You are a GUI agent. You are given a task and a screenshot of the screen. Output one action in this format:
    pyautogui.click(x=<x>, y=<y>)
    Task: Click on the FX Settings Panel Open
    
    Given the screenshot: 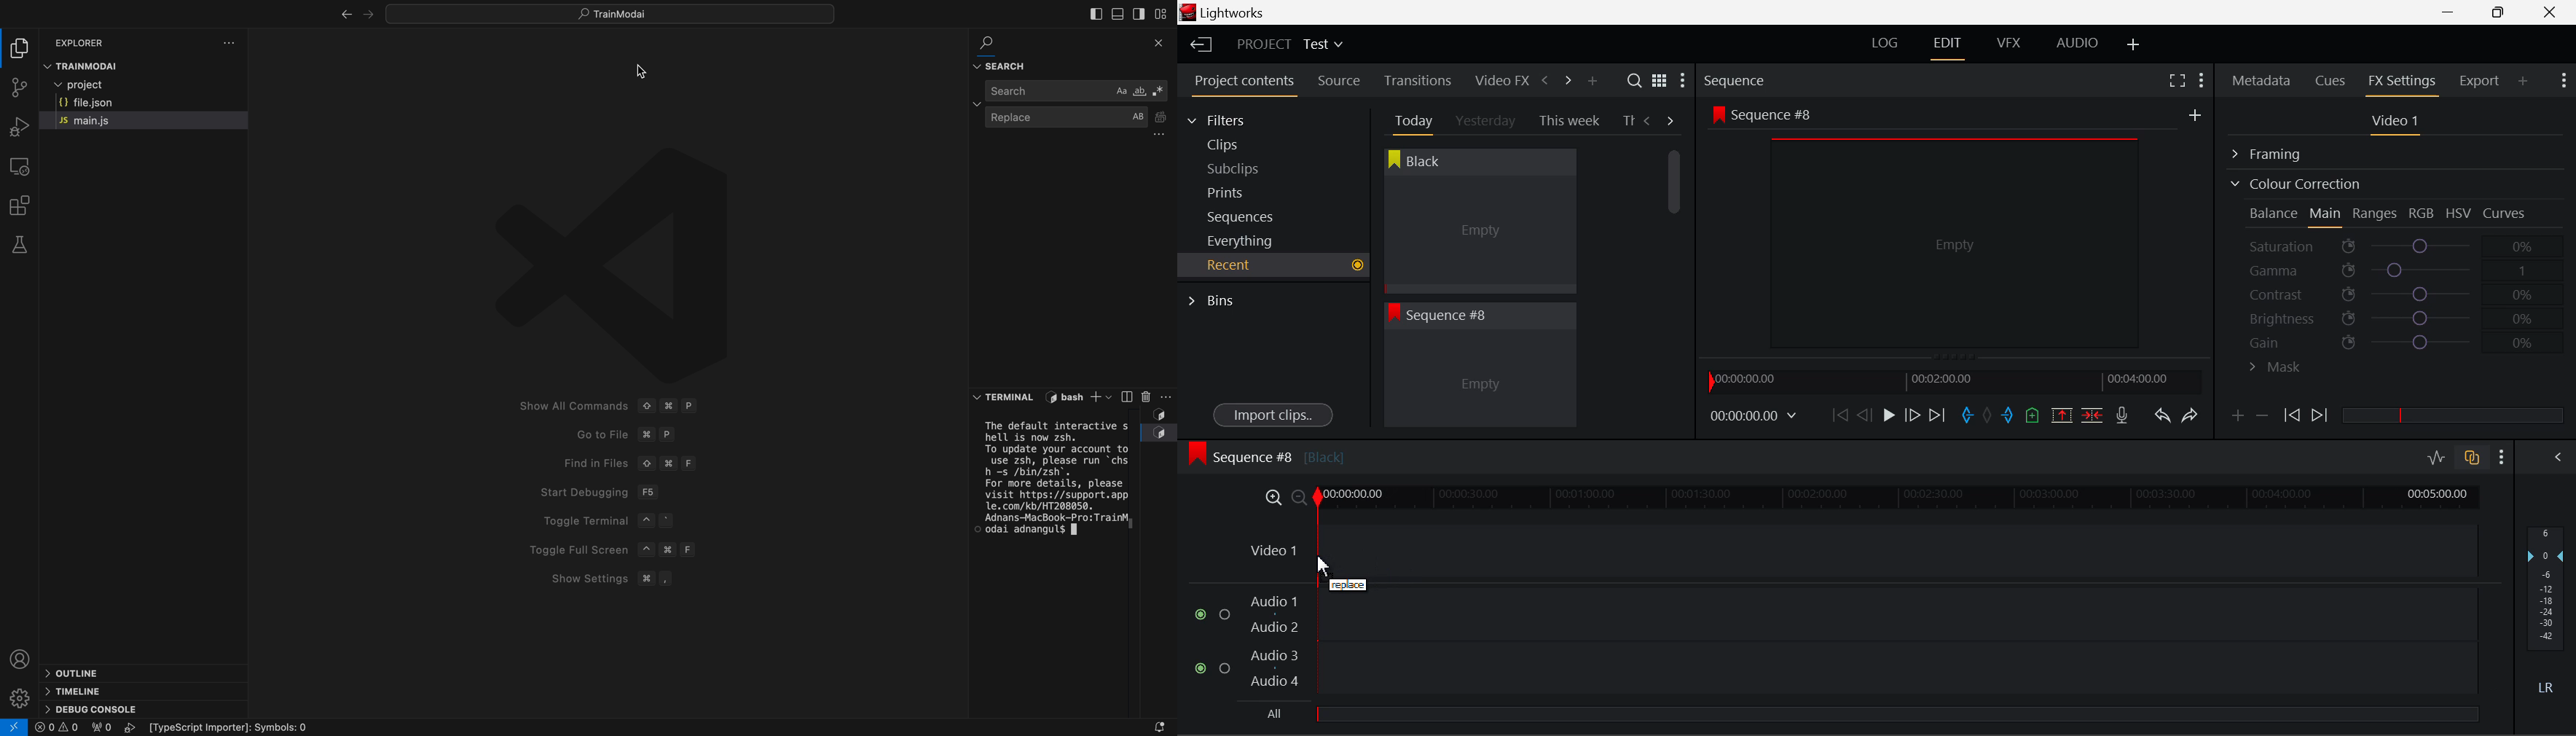 What is the action you would take?
    pyautogui.click(x=2403, y=82)
    